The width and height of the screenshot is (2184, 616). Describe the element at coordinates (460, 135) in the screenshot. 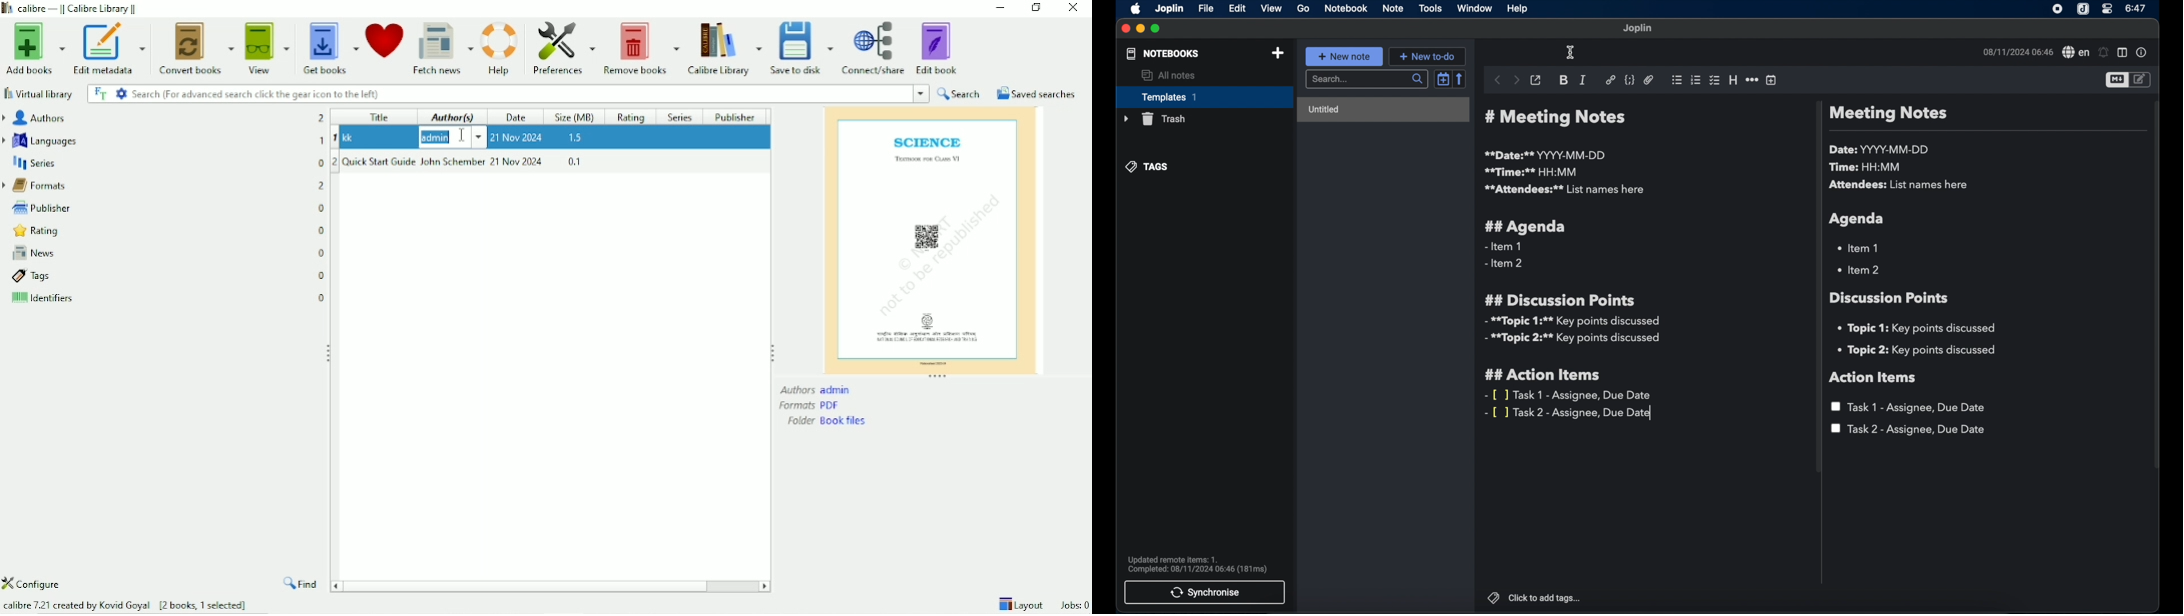

I see `Cursor` at that location.